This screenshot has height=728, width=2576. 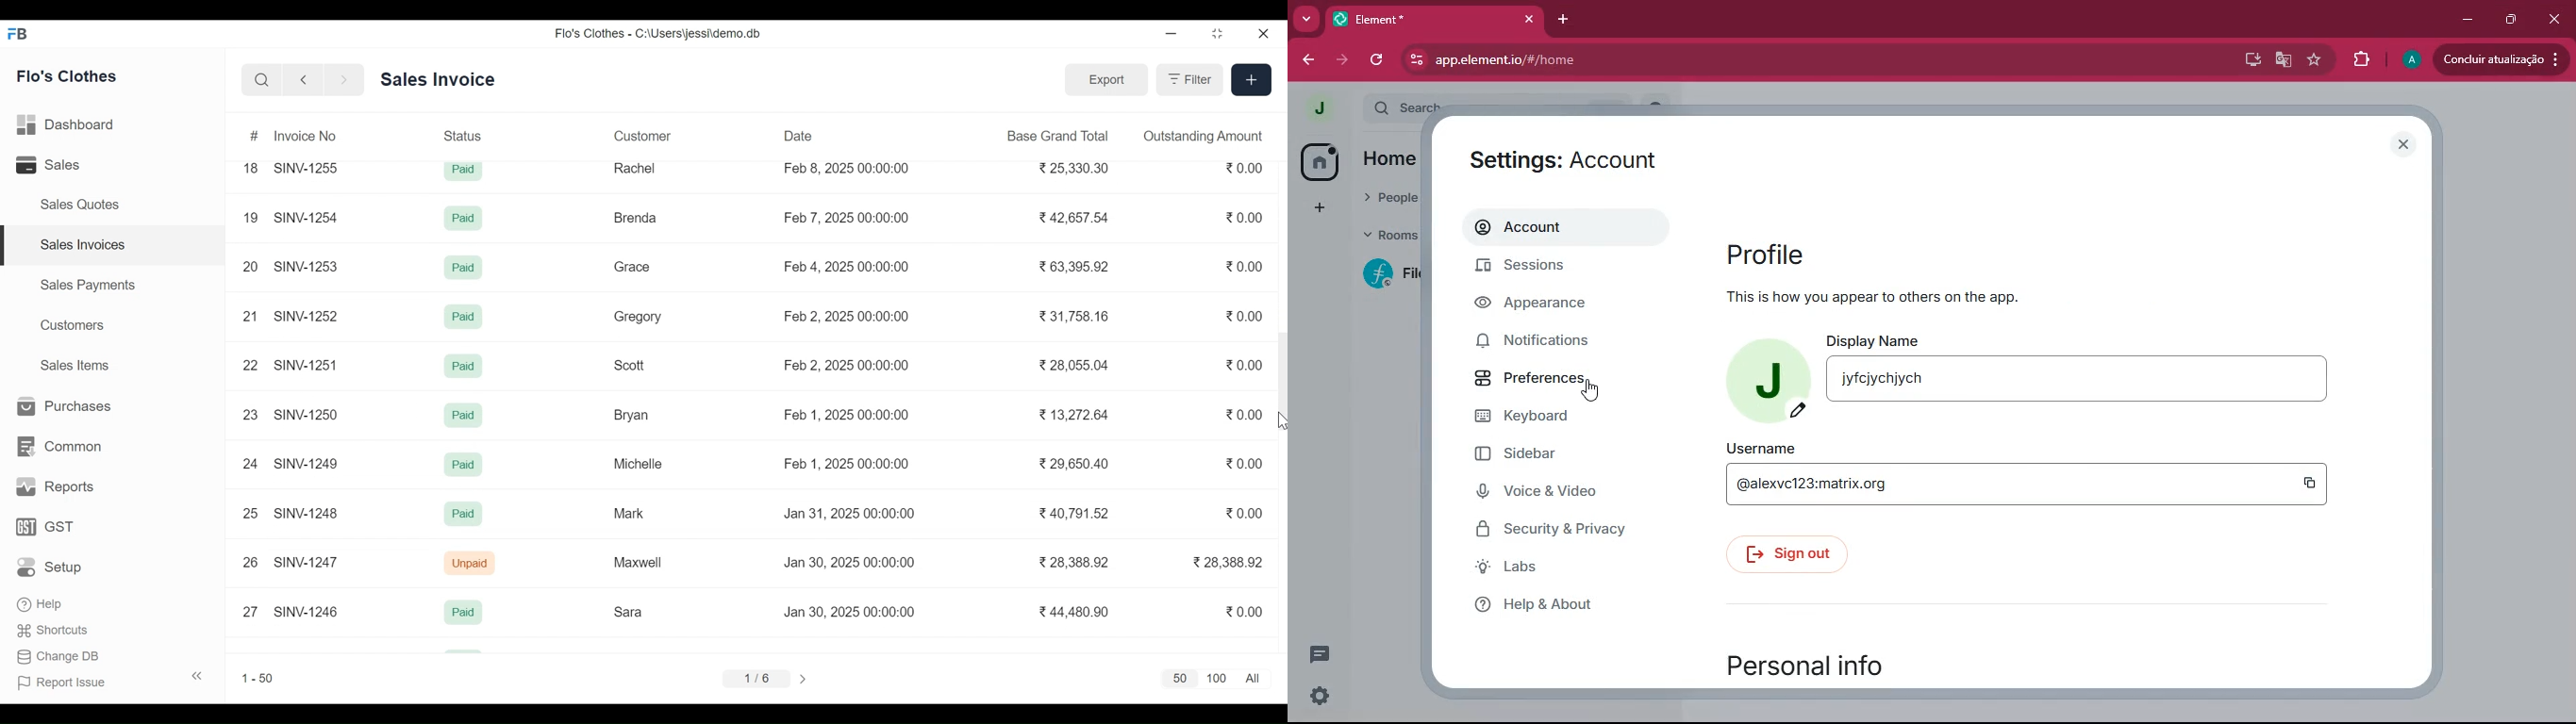 What do you see at coordinates (463, 416) in the screenshot?
I see `Paid` at bounding box center [463, 416].